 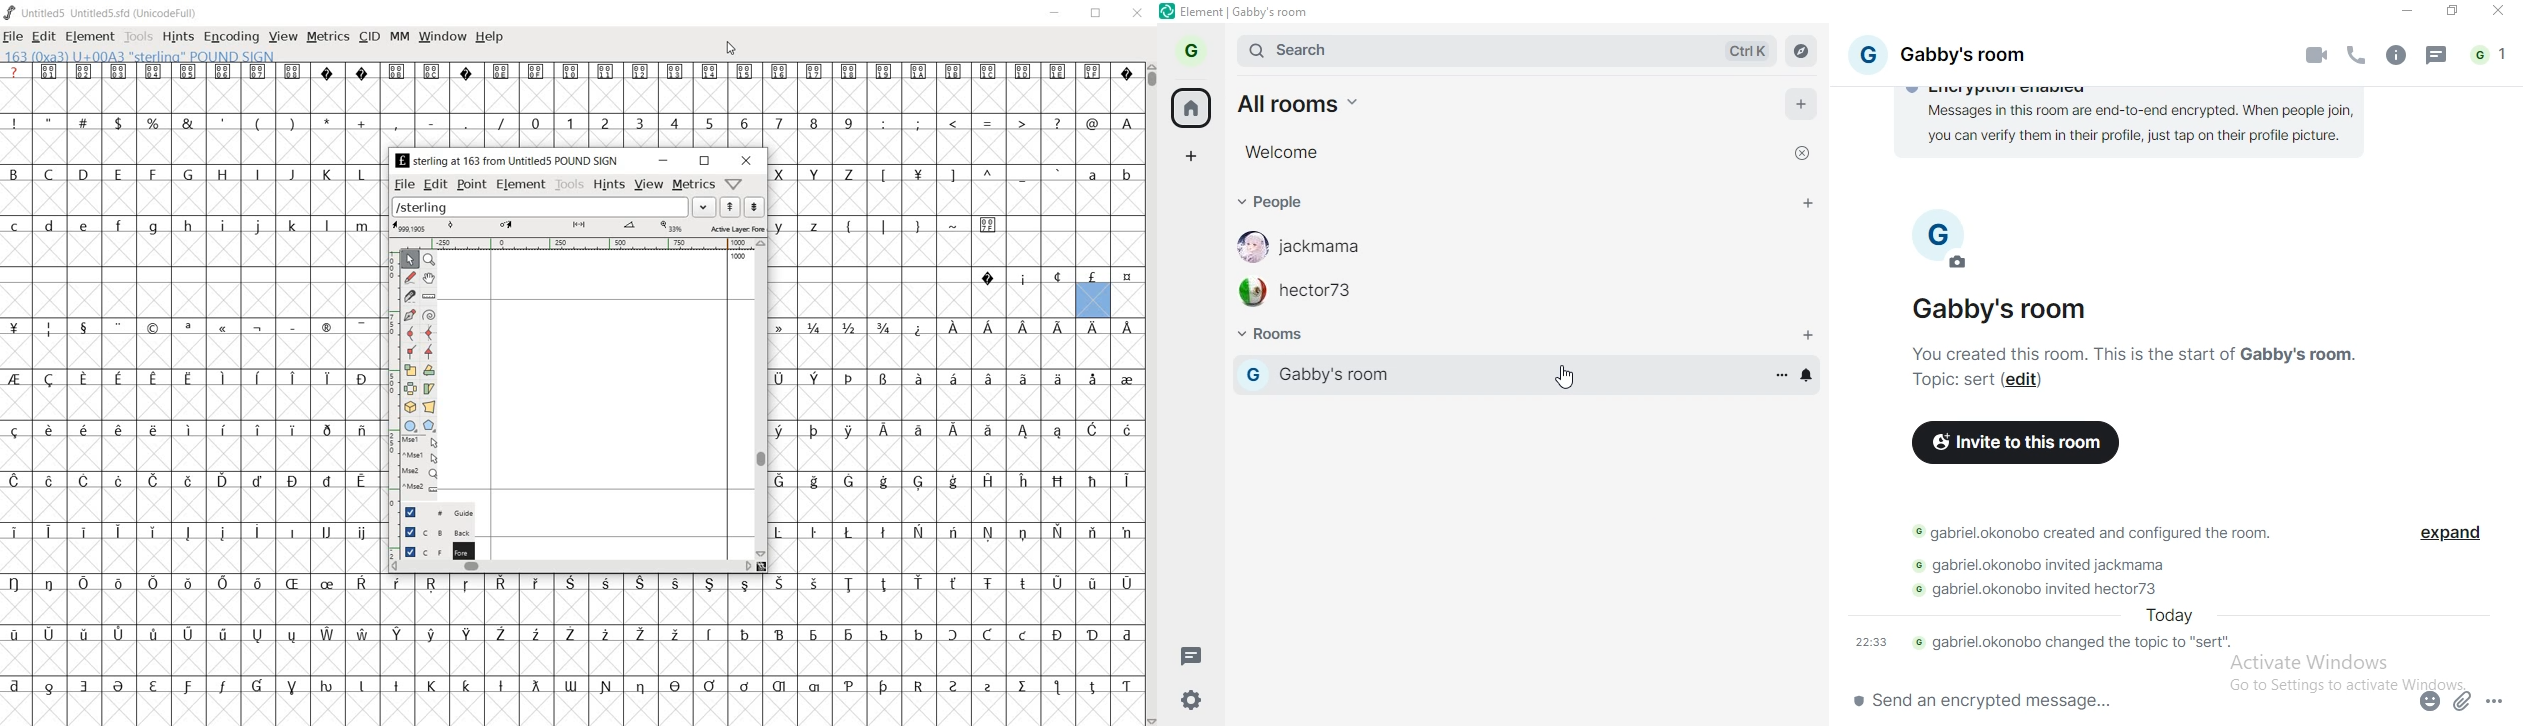 I want to click on Symbol, so click(x=710, y=585).